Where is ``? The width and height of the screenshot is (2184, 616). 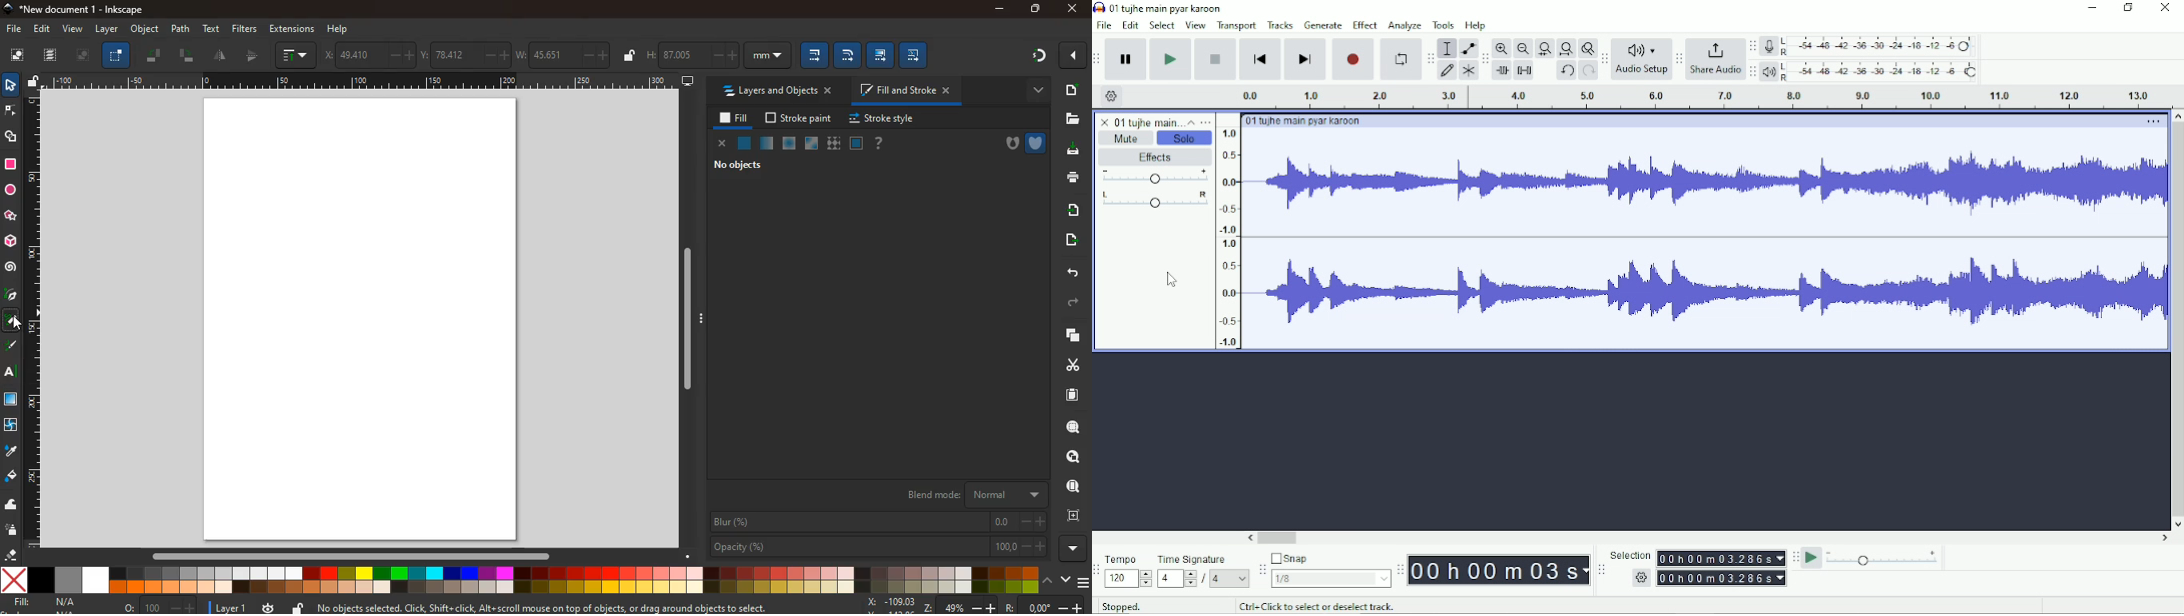  is located at coordinates (1632, 554).